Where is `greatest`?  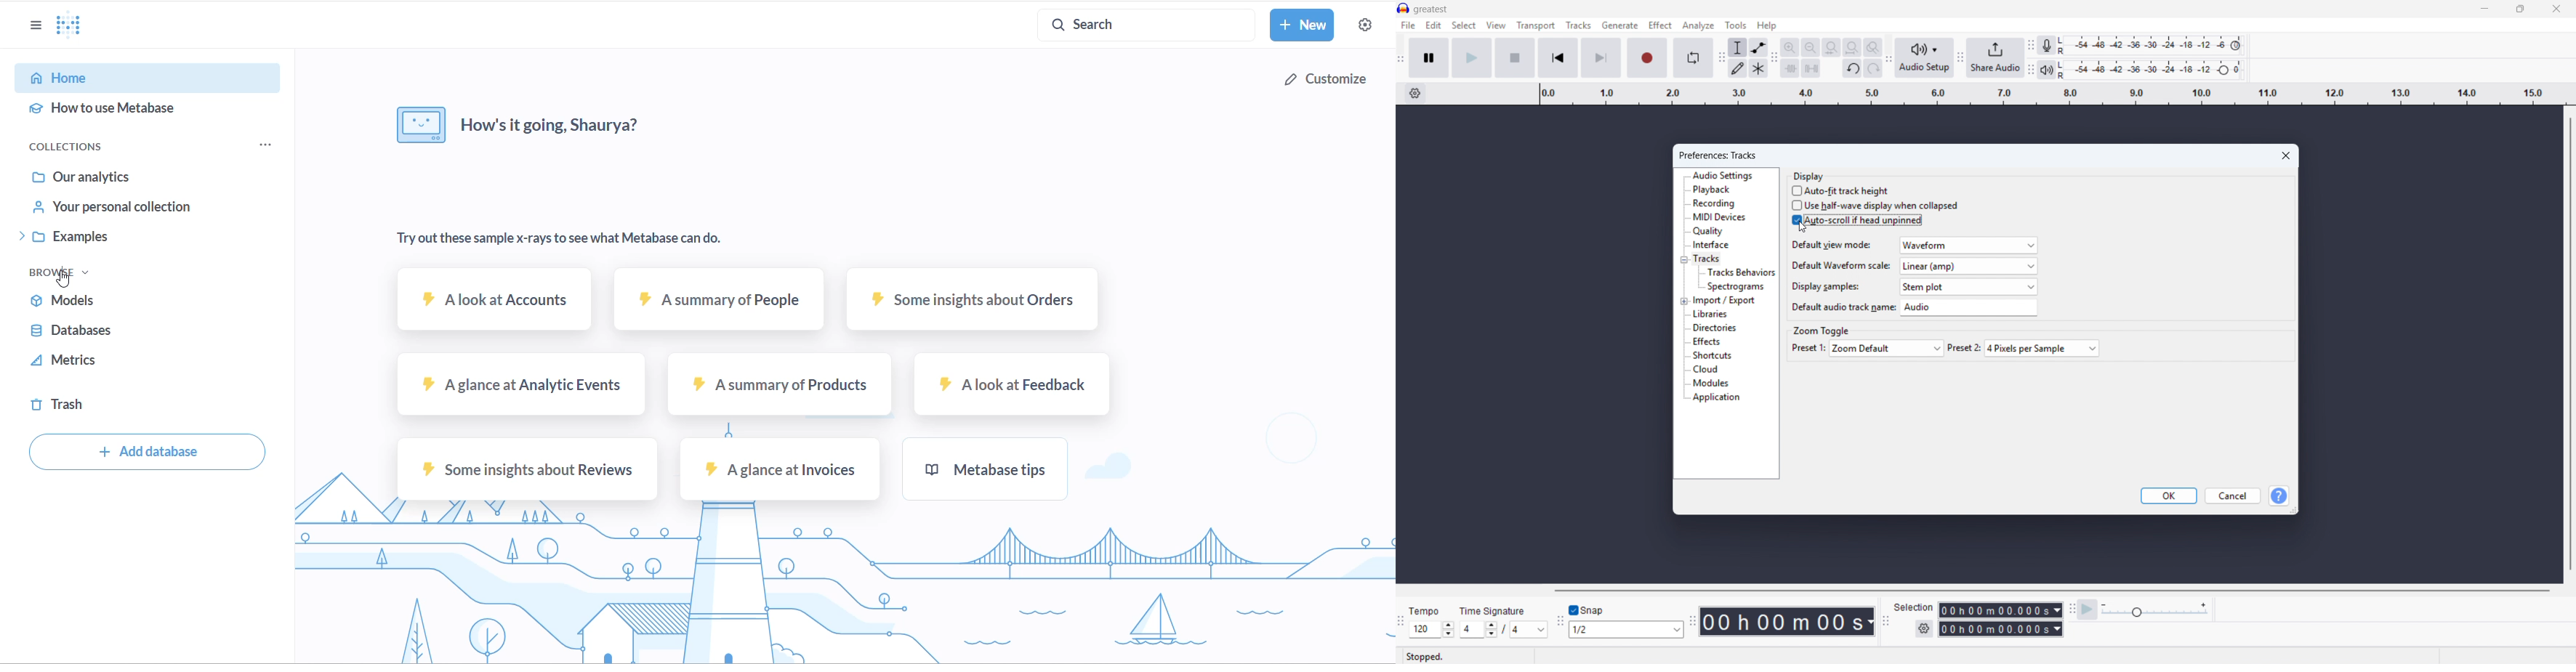 greatest is located at coordinates (1431, 9).